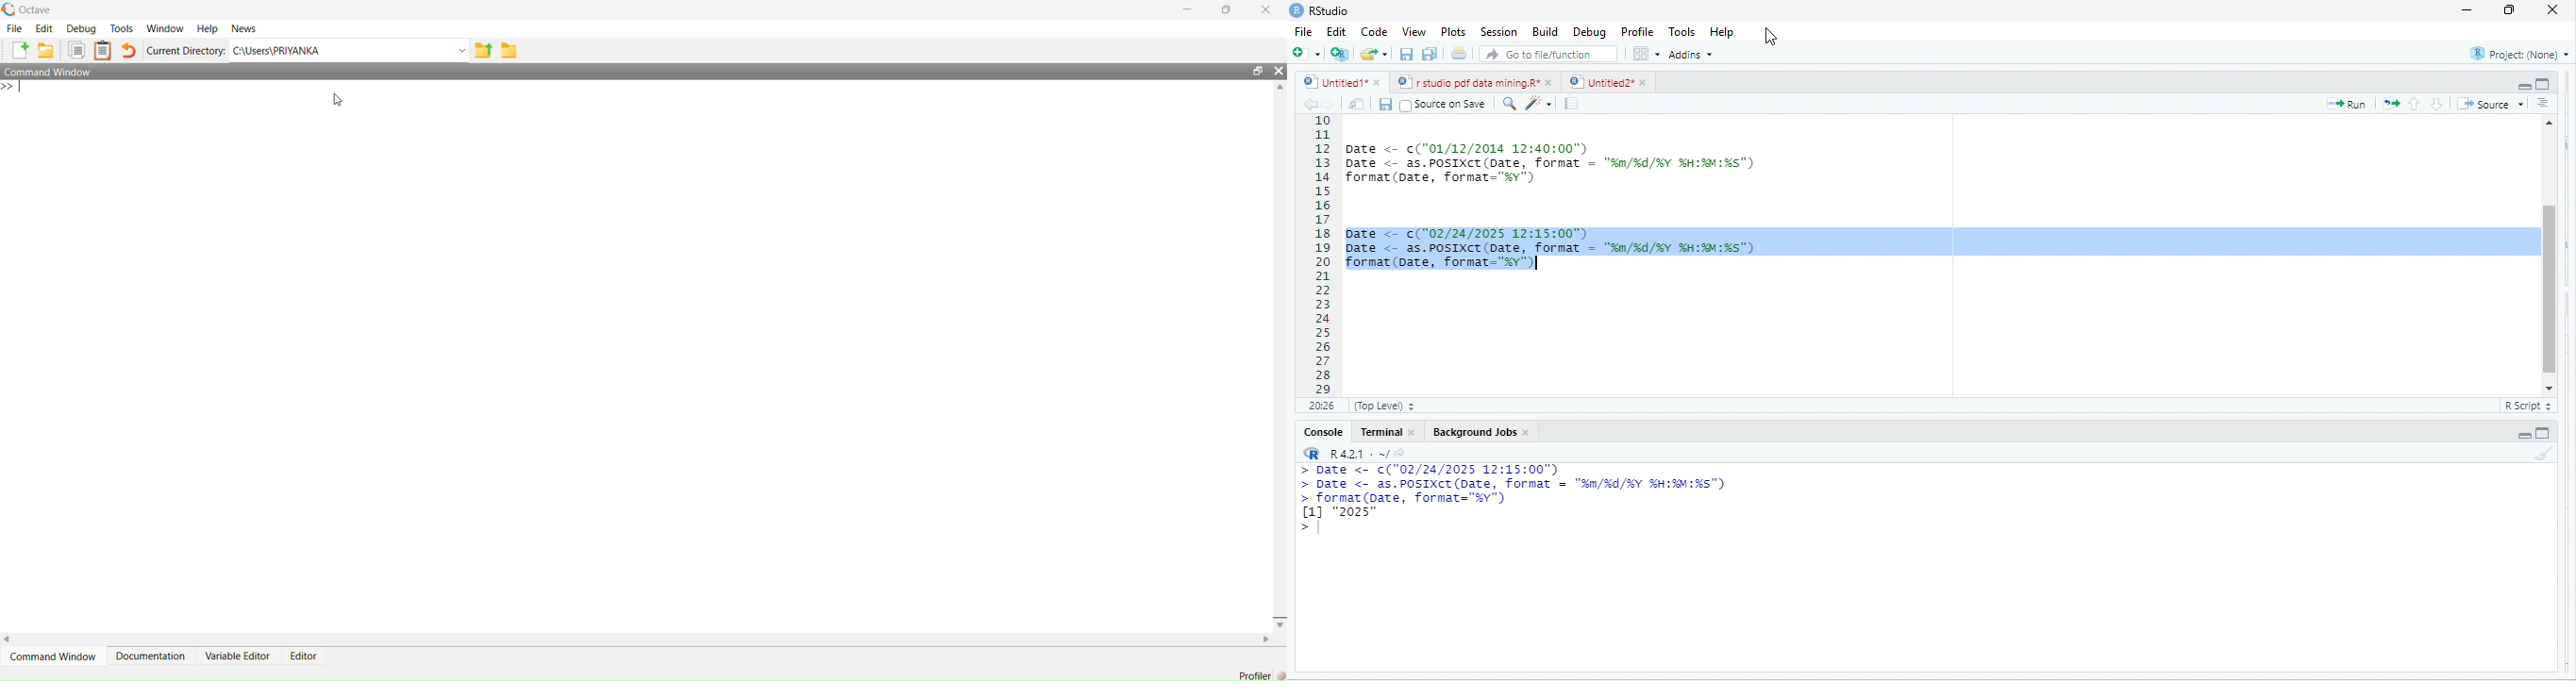 Image resolution: width=2576 pixels, height=700 pixels. Describe the element at coordinates (1389, 106) in the screenshot. I see `save current document` at that location.